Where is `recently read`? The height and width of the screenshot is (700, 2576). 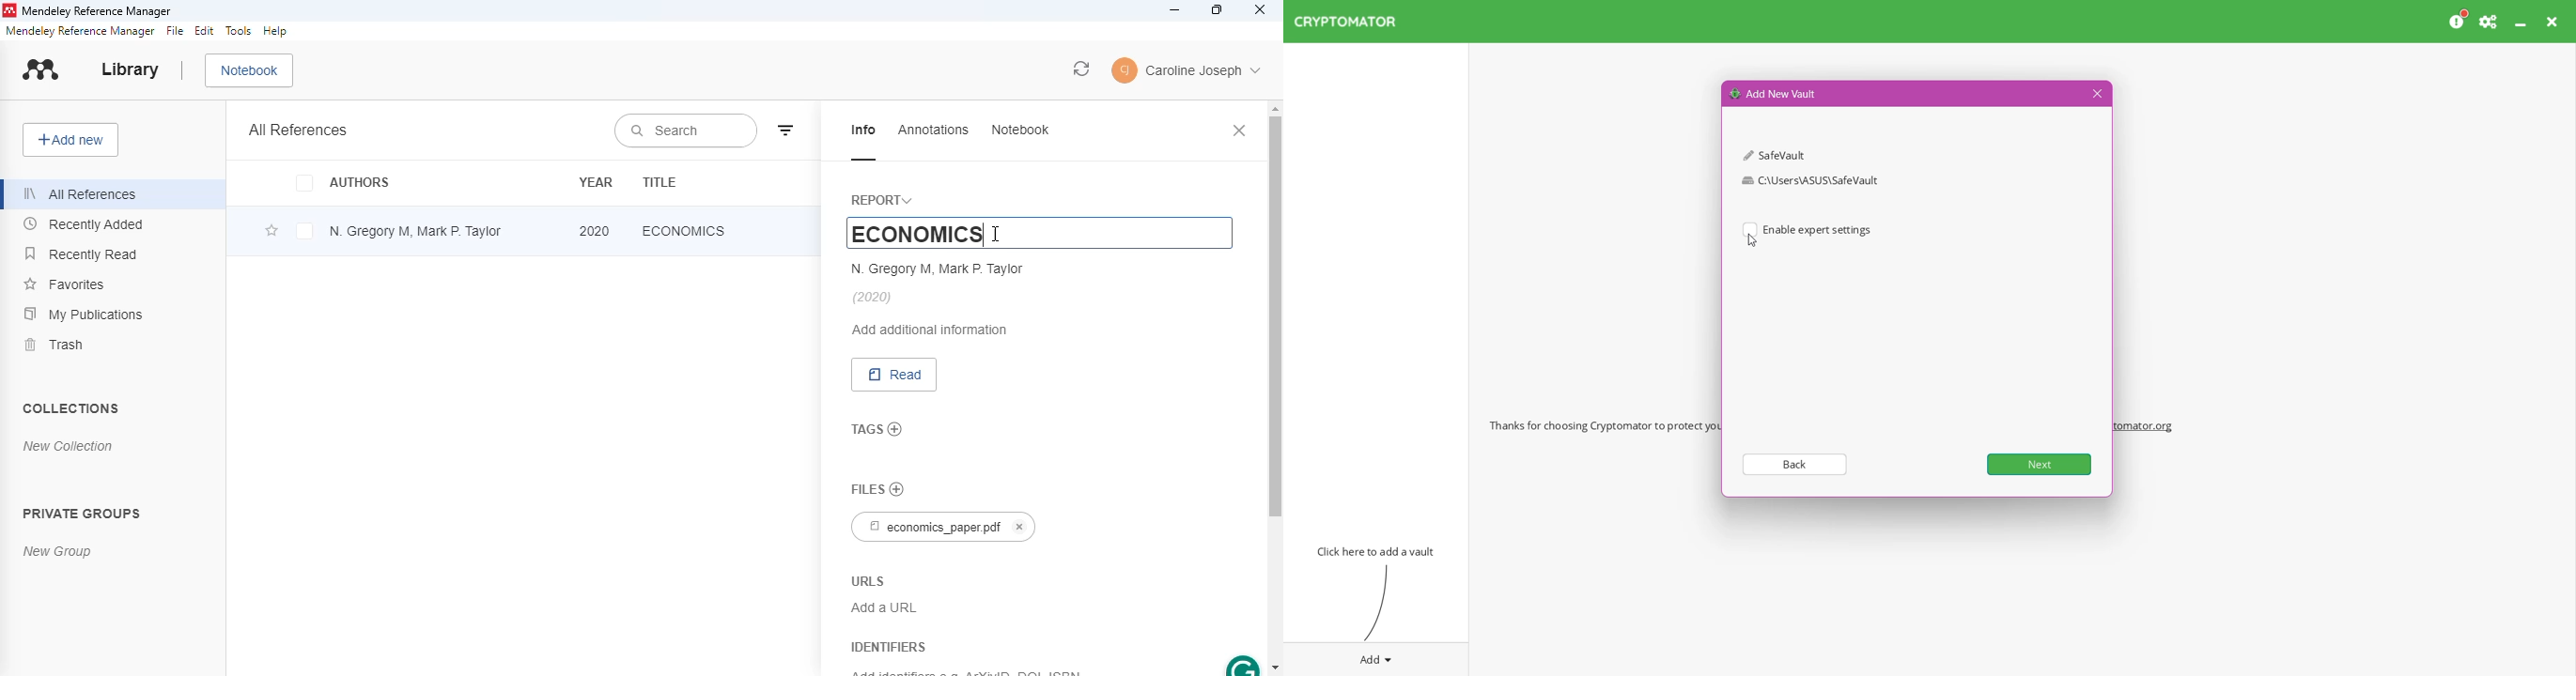
recently read is located at coordinates (81, 253).